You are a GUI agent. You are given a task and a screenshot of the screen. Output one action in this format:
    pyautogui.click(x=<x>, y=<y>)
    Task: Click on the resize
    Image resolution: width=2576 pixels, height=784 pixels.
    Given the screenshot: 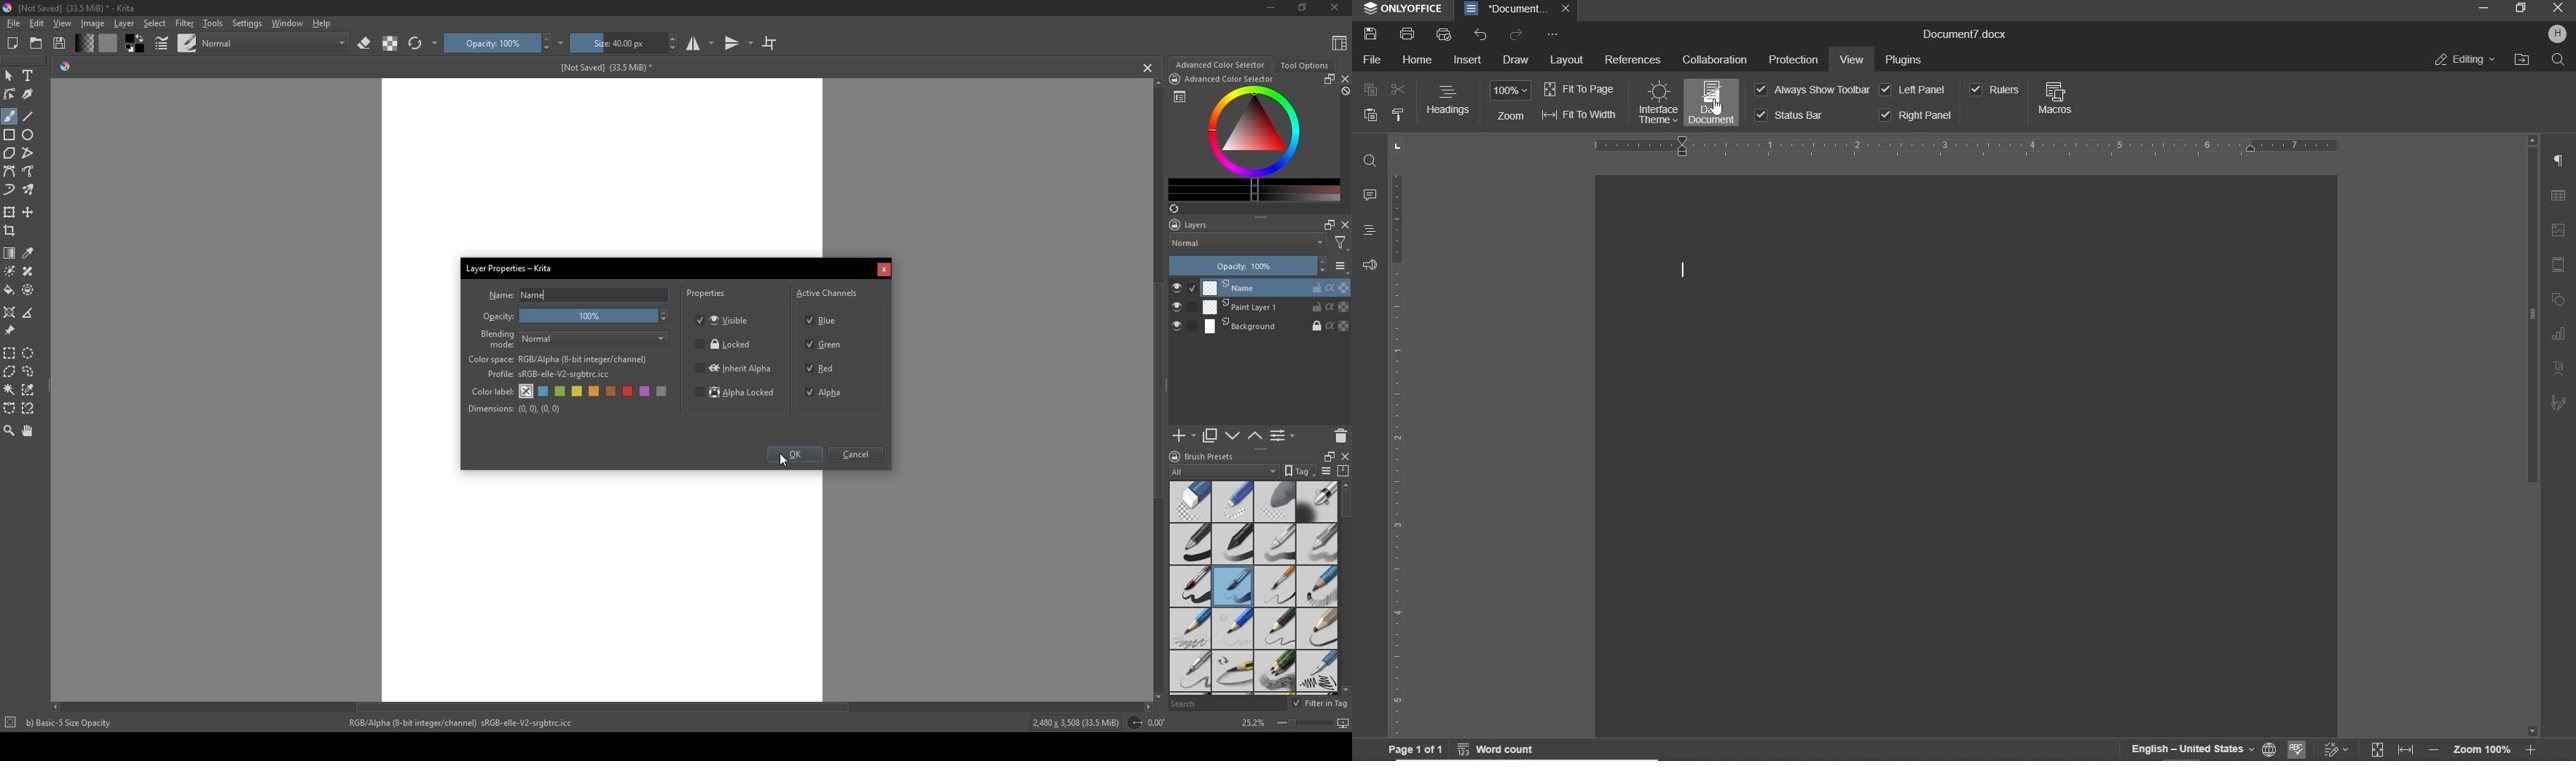 What is the action you would take?
    pyautogui.click(x=1327, y=79)
    